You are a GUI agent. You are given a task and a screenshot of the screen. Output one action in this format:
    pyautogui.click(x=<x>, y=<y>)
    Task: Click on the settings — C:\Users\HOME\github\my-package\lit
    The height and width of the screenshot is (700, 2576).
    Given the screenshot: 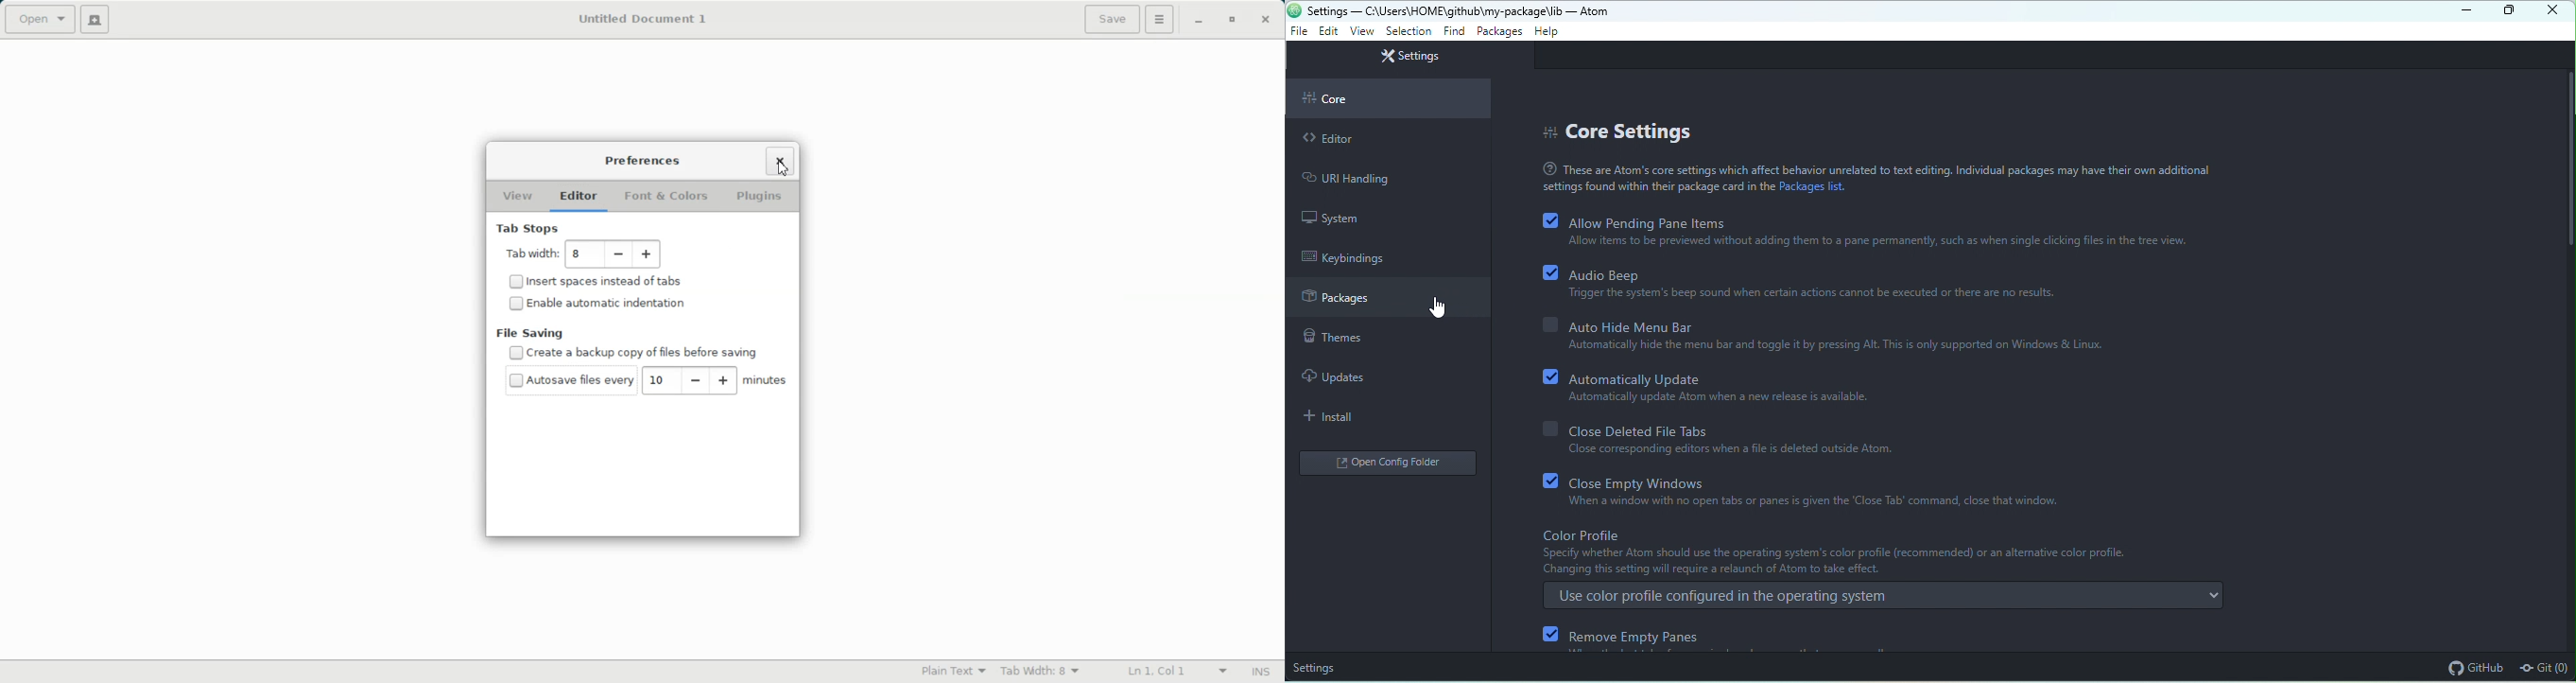 What is the action you would take?
    pyautogui.click(x=1434, y=10)
    